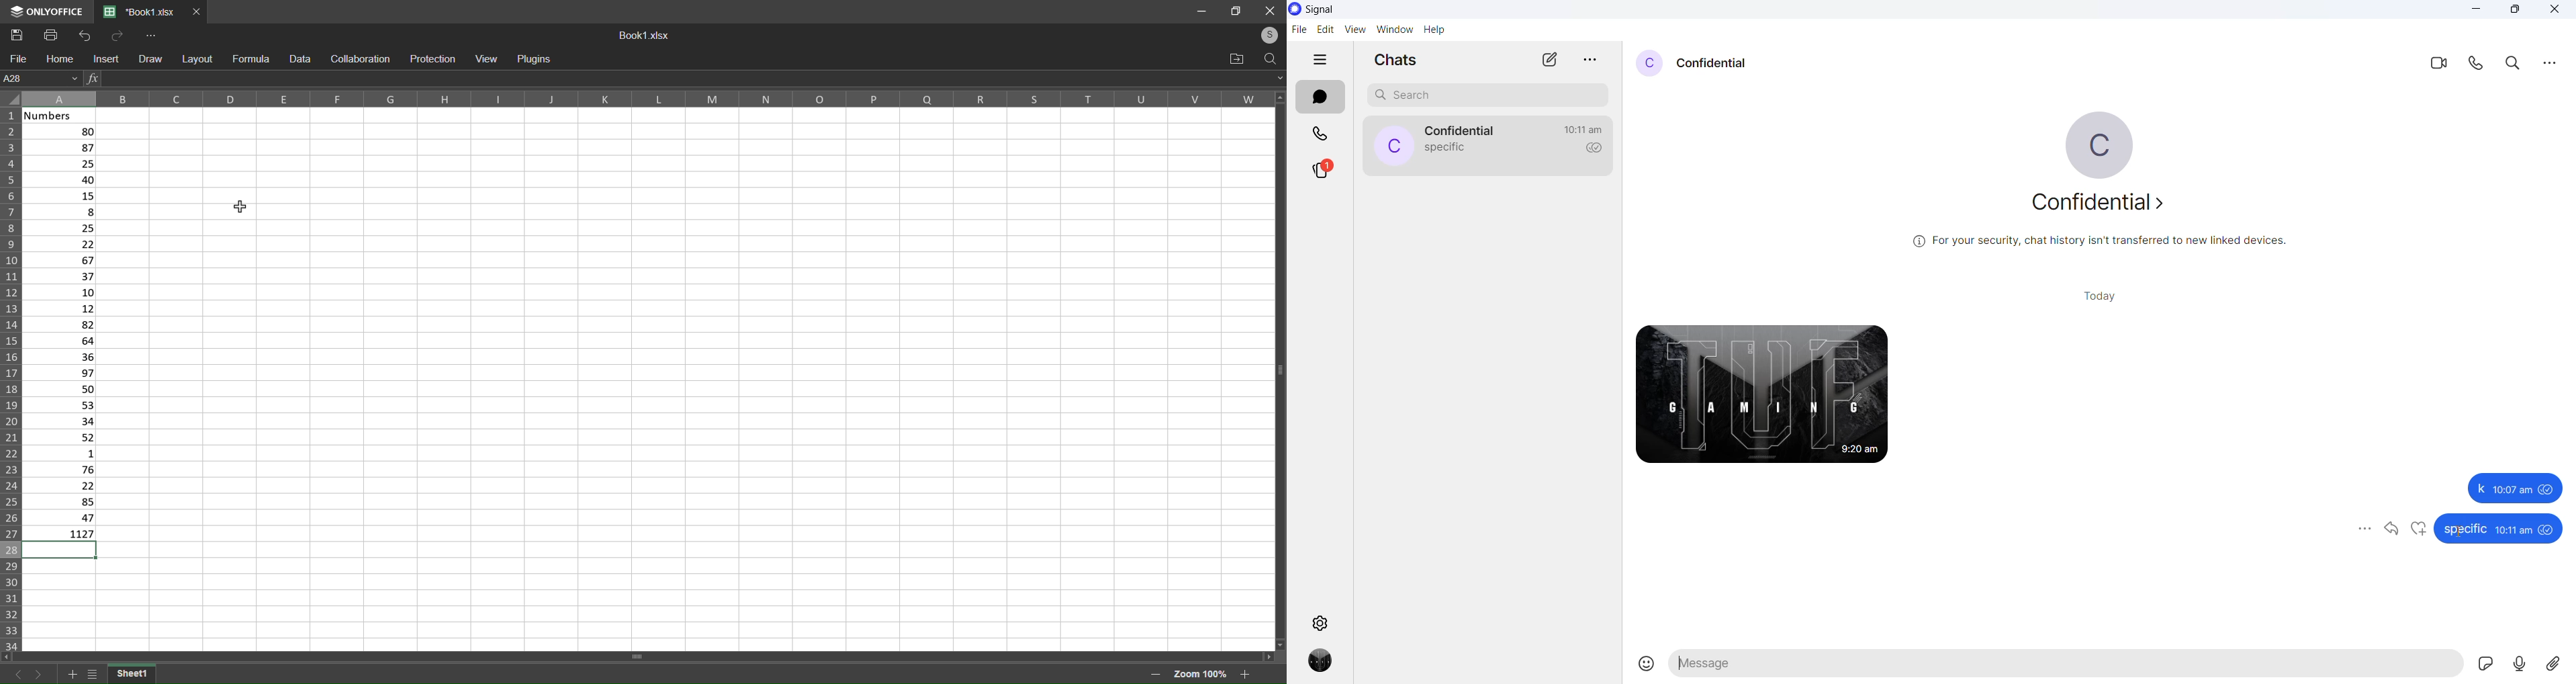 The height and width of the screenshot is (700, 2576). I want to click on formula, so click(251, 58).